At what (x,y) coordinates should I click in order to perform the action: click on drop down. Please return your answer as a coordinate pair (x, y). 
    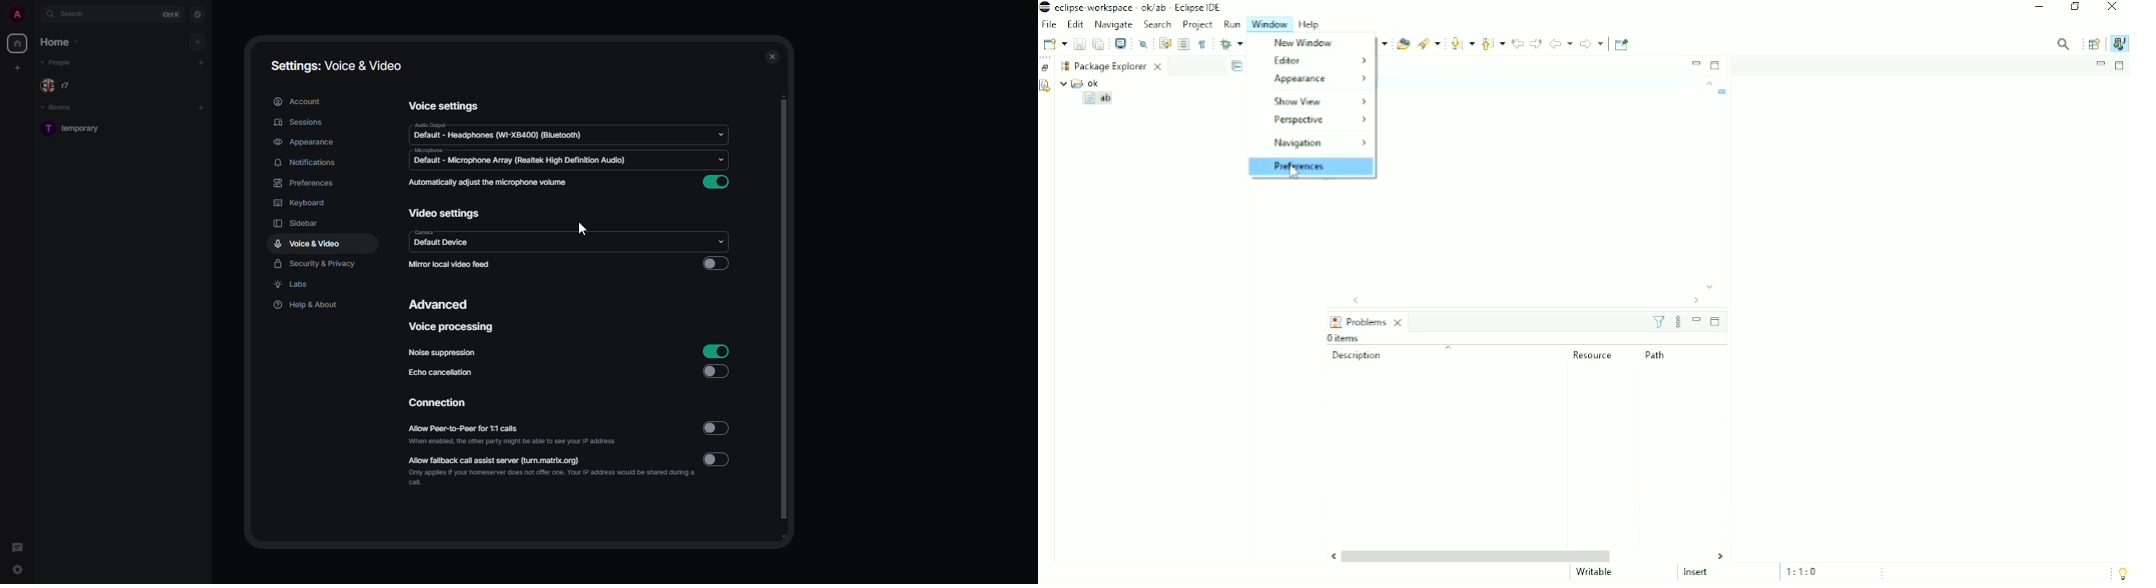
    Looking at the image, I should click on (722, 160).